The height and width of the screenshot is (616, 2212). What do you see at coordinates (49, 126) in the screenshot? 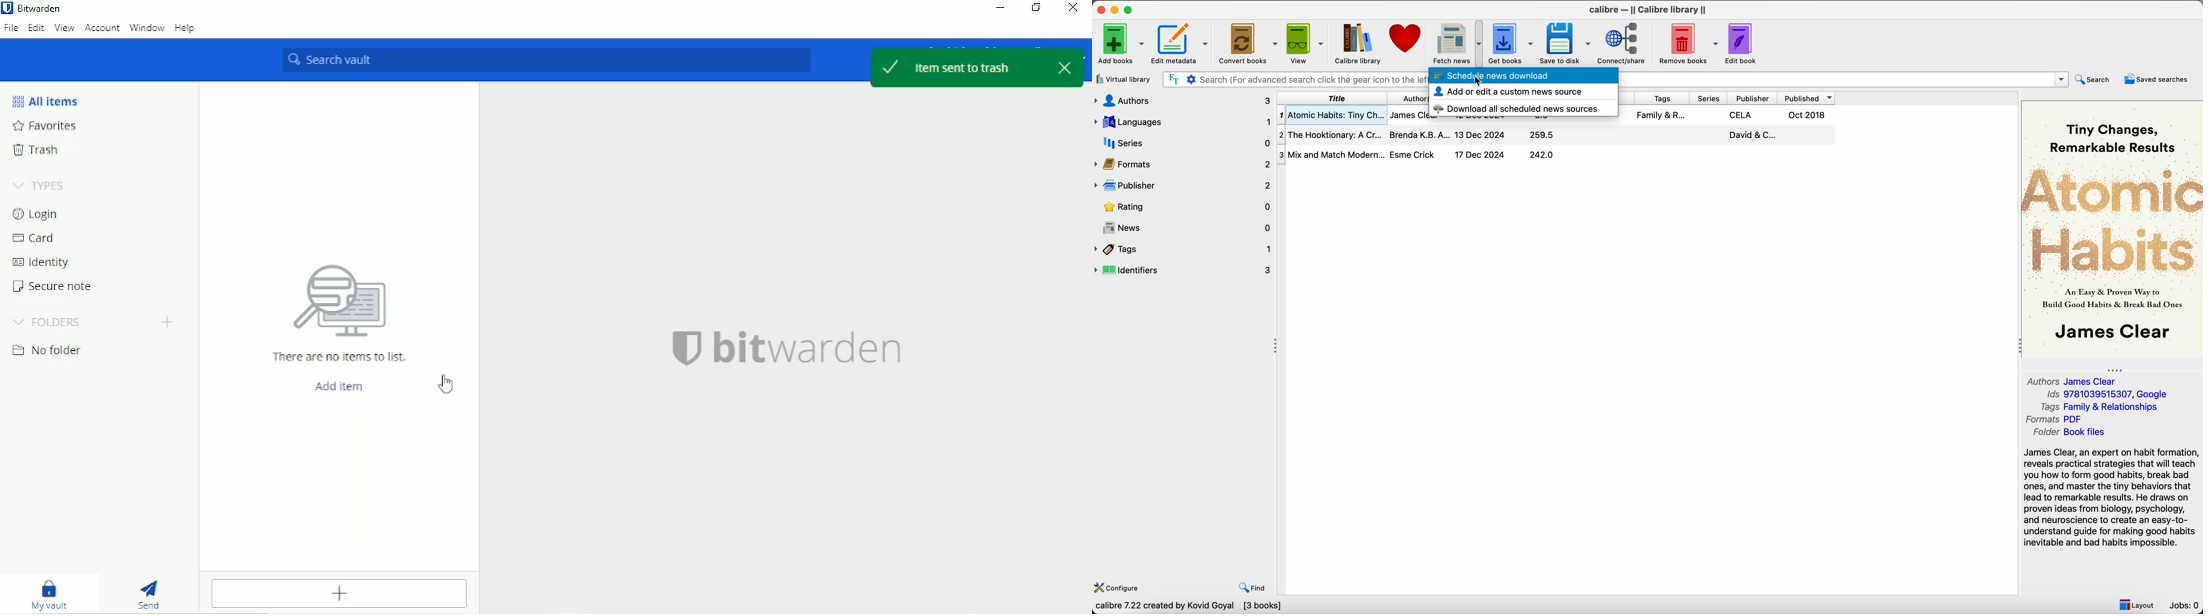
I see `Favorites` at bounding box center [49, 126].